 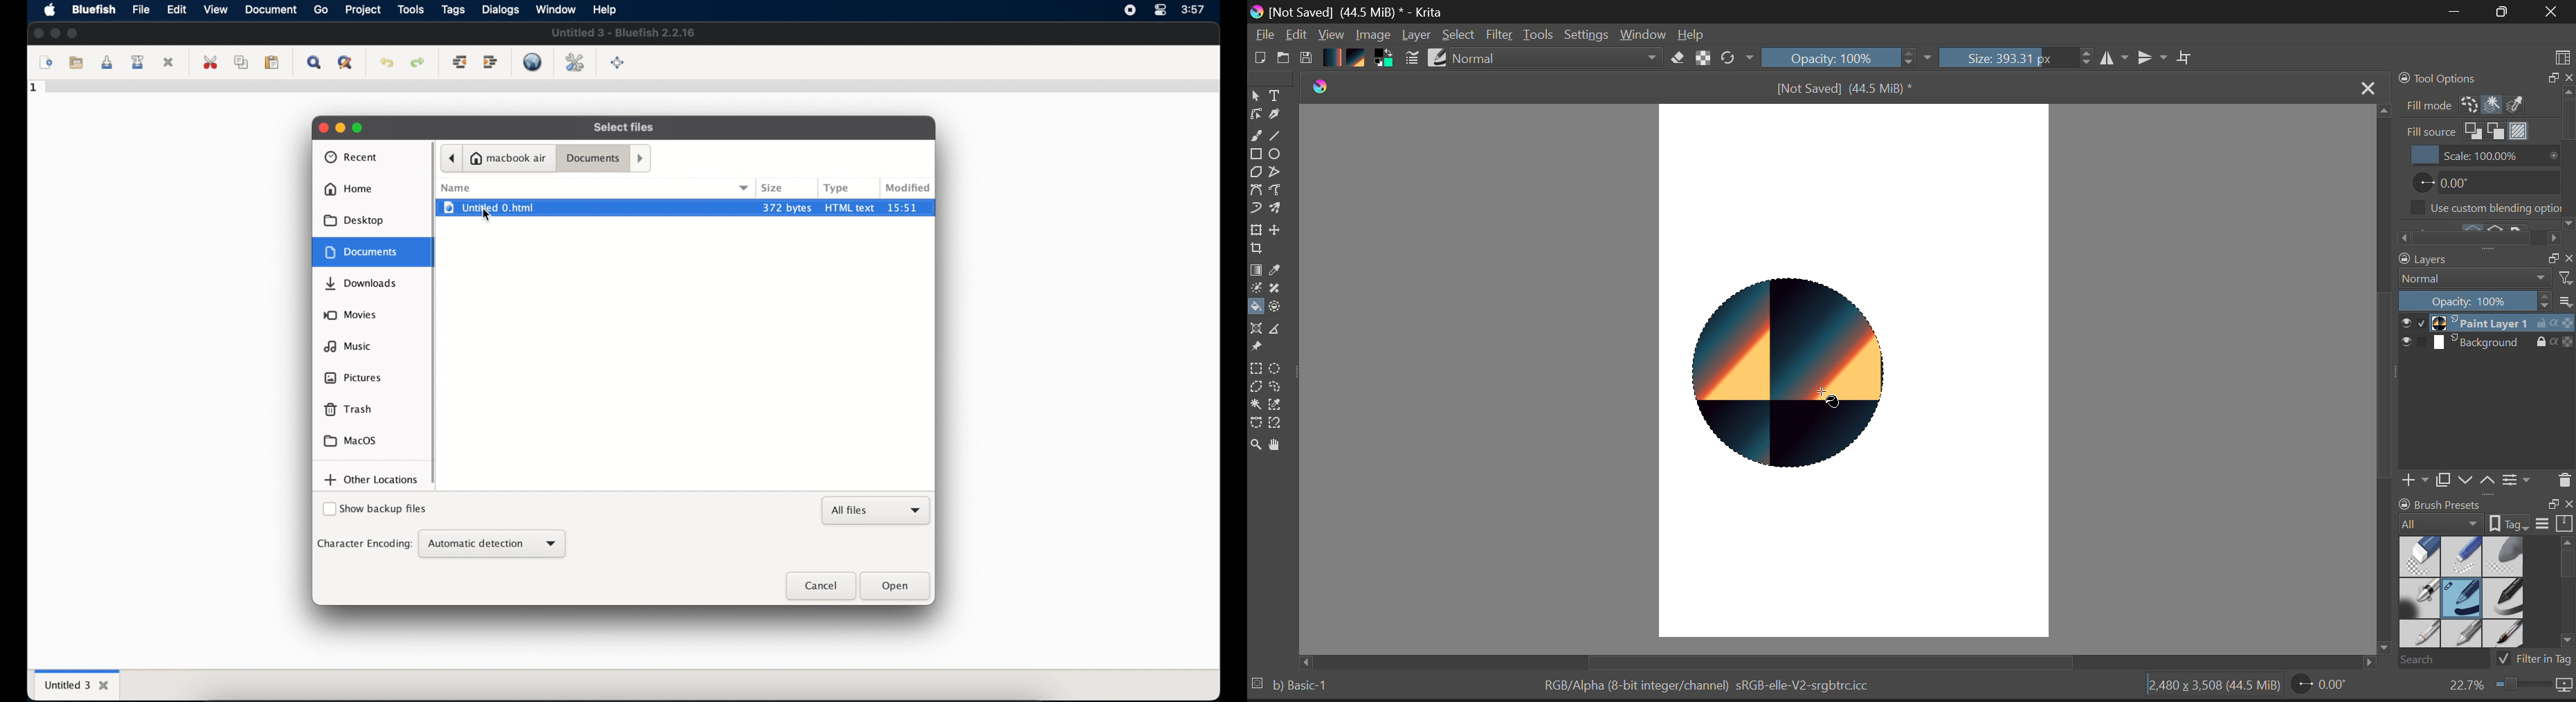 What do you see at coordinates (352, 157) in the screenshot?
I see `recent` at bounding box center [352, 157].